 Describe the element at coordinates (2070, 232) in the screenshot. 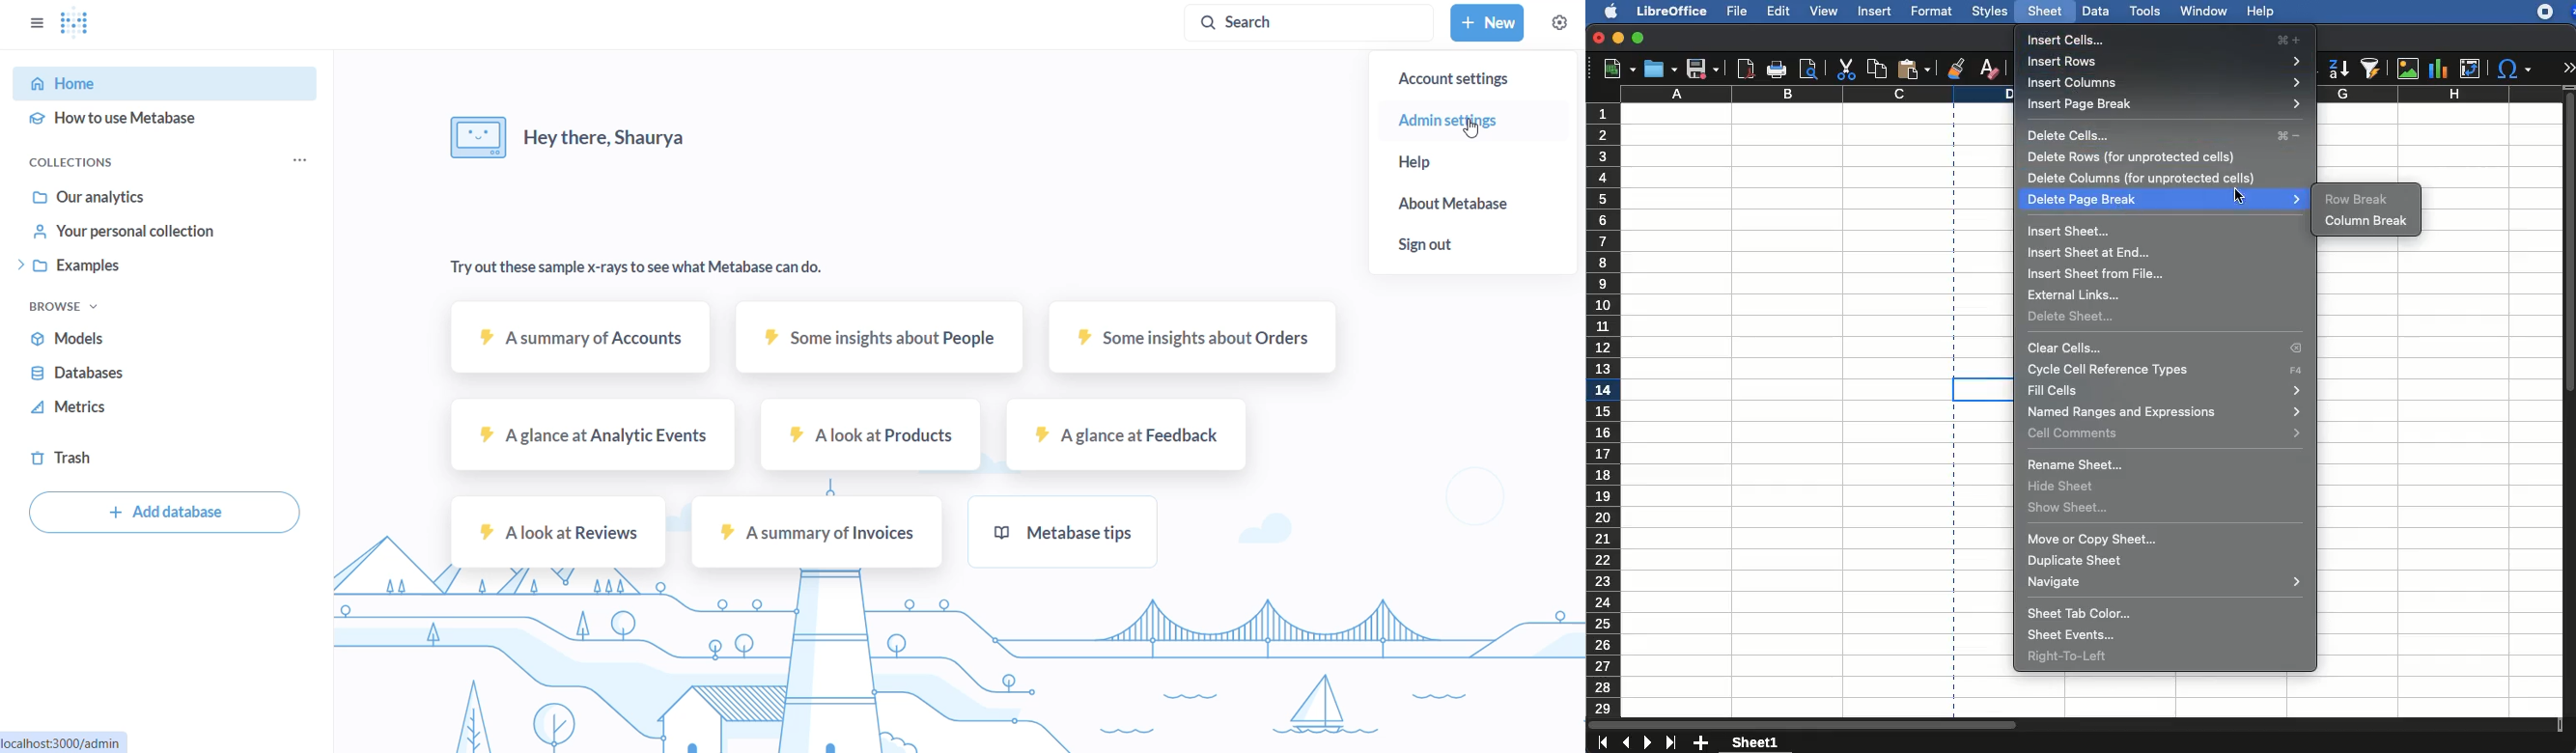

I see `insert sheet` at that location.